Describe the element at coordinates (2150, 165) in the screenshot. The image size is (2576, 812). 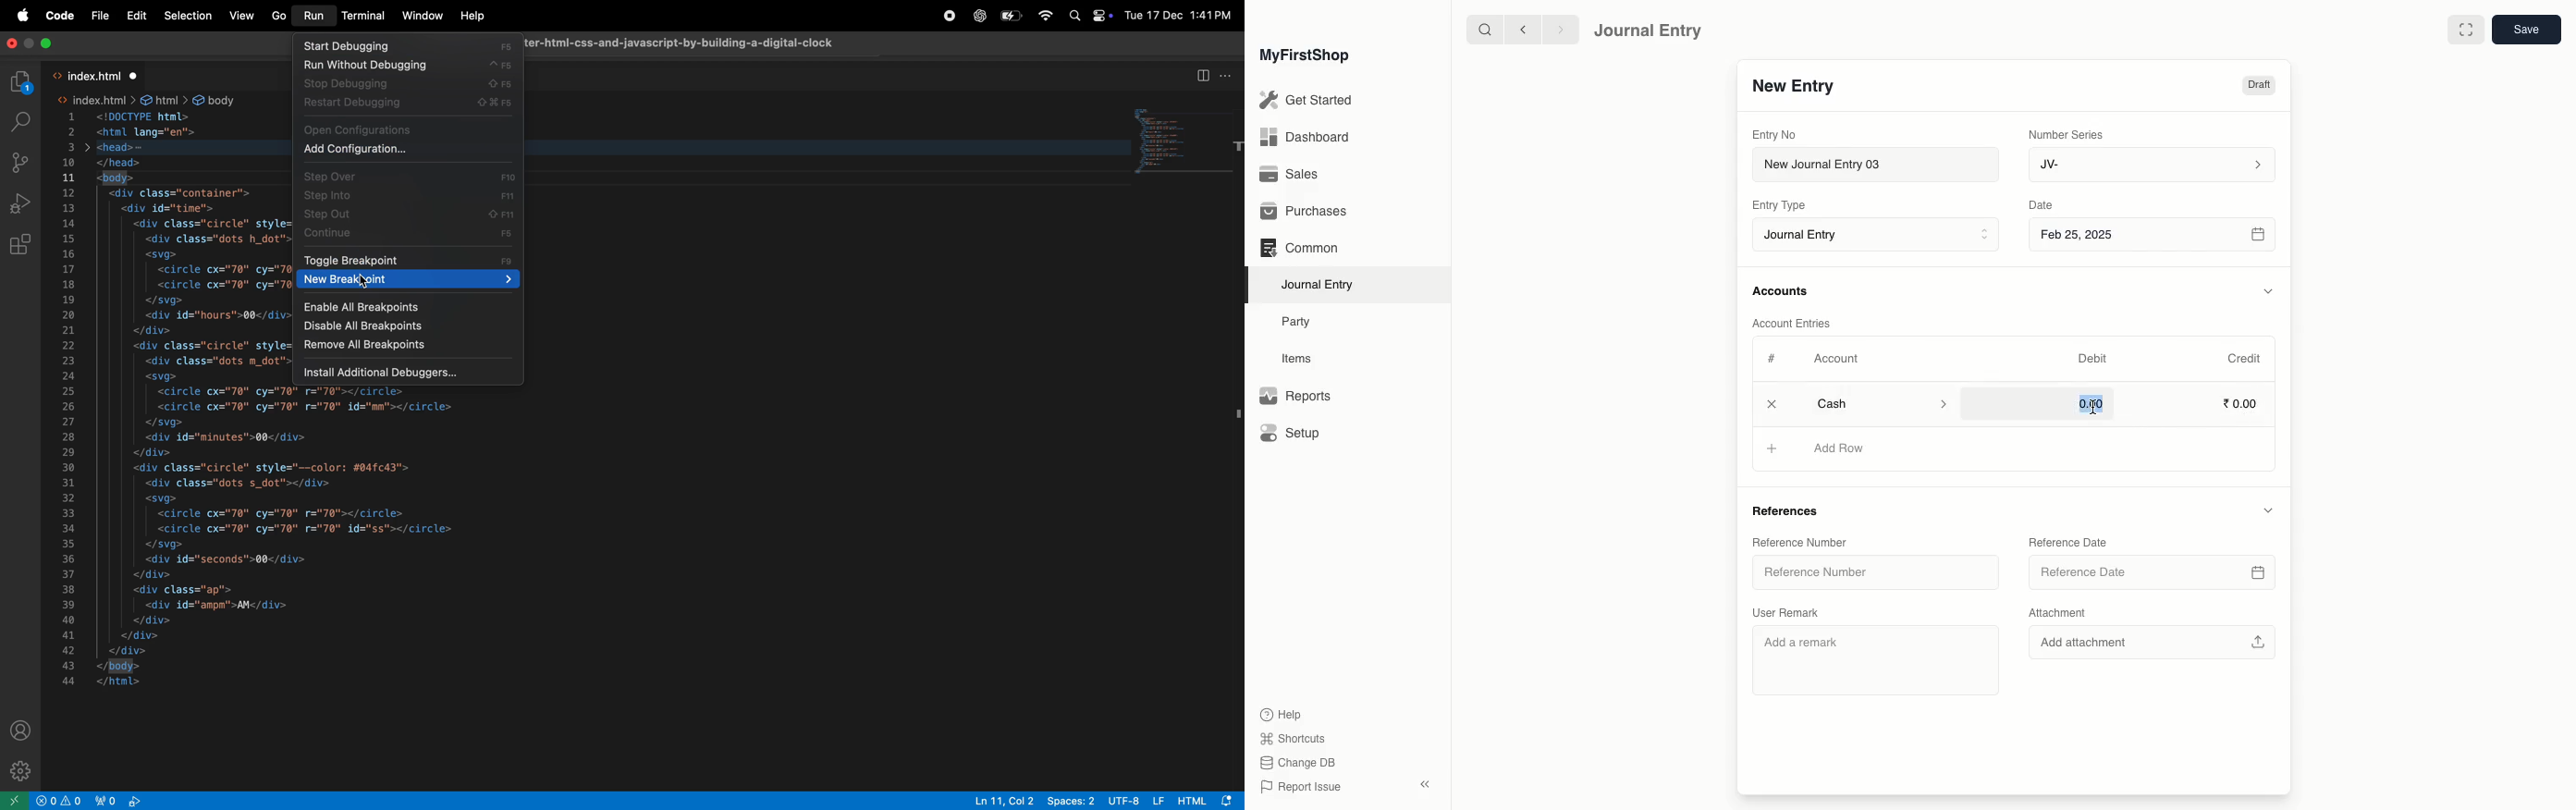
I see `JV-` at that location.